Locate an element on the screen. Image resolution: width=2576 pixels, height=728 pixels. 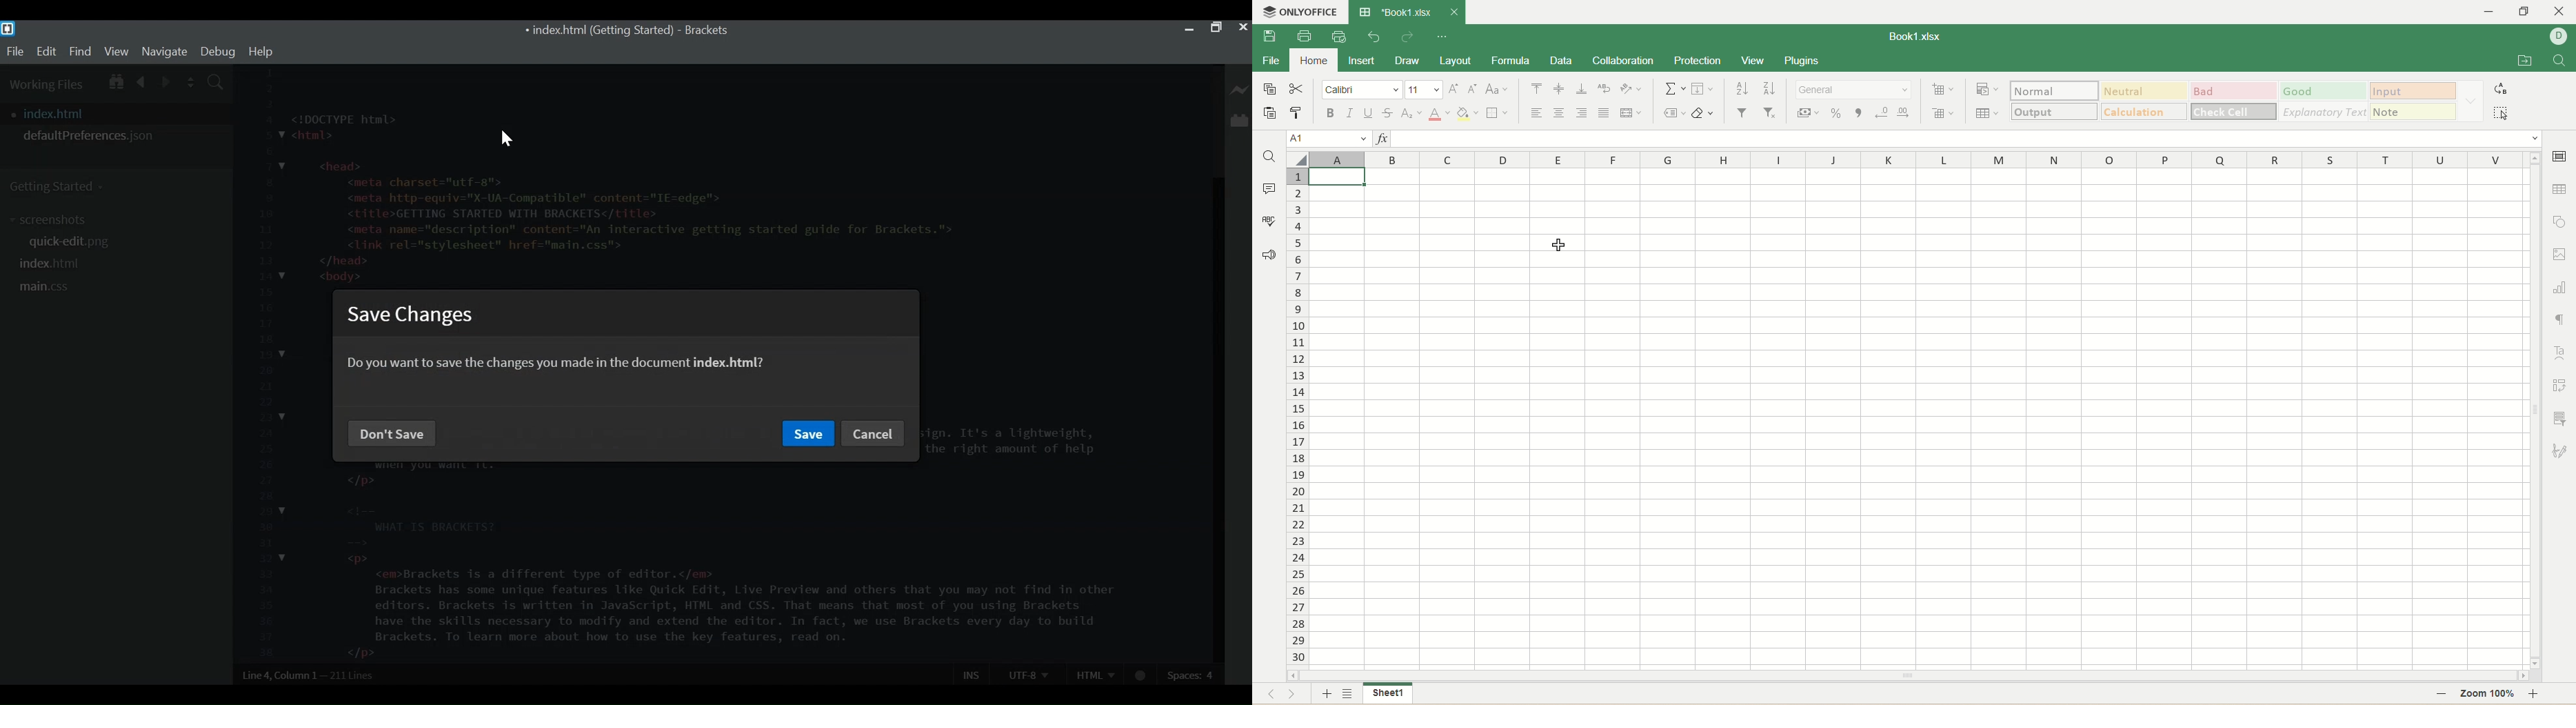
zoom in is located at coordinates (2538, 695).